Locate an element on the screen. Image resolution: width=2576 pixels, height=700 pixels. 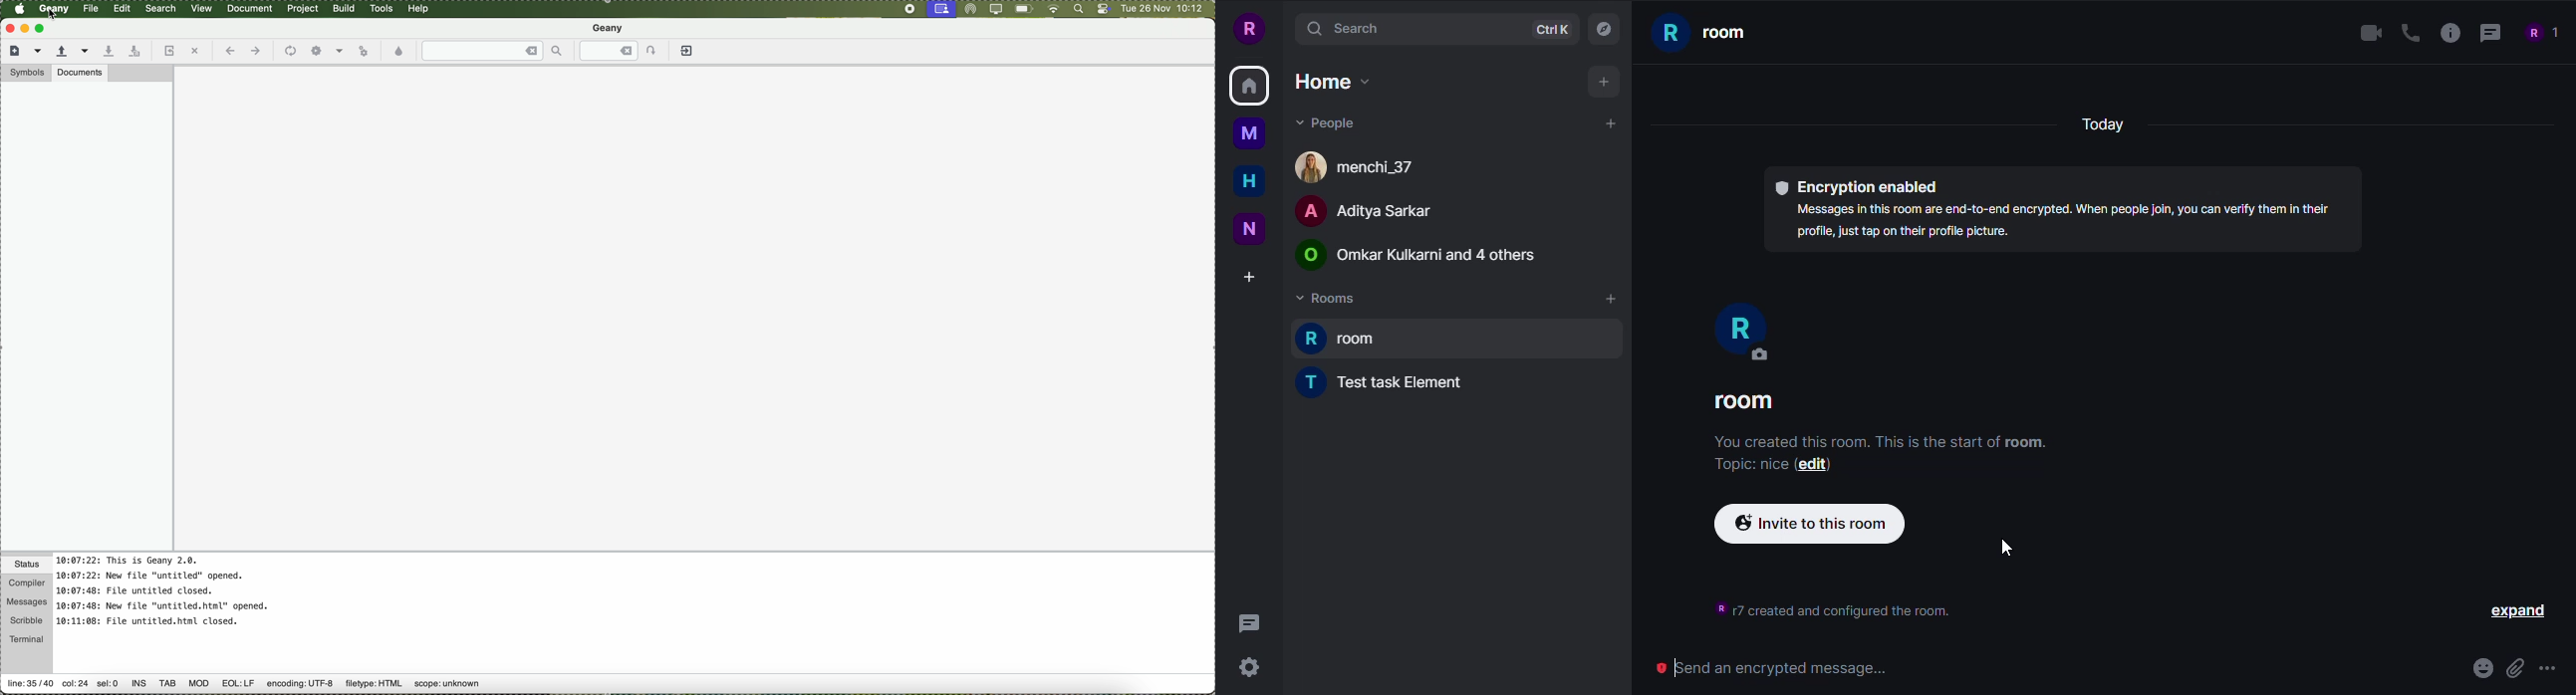
search is located at coordinates (1347, 28).